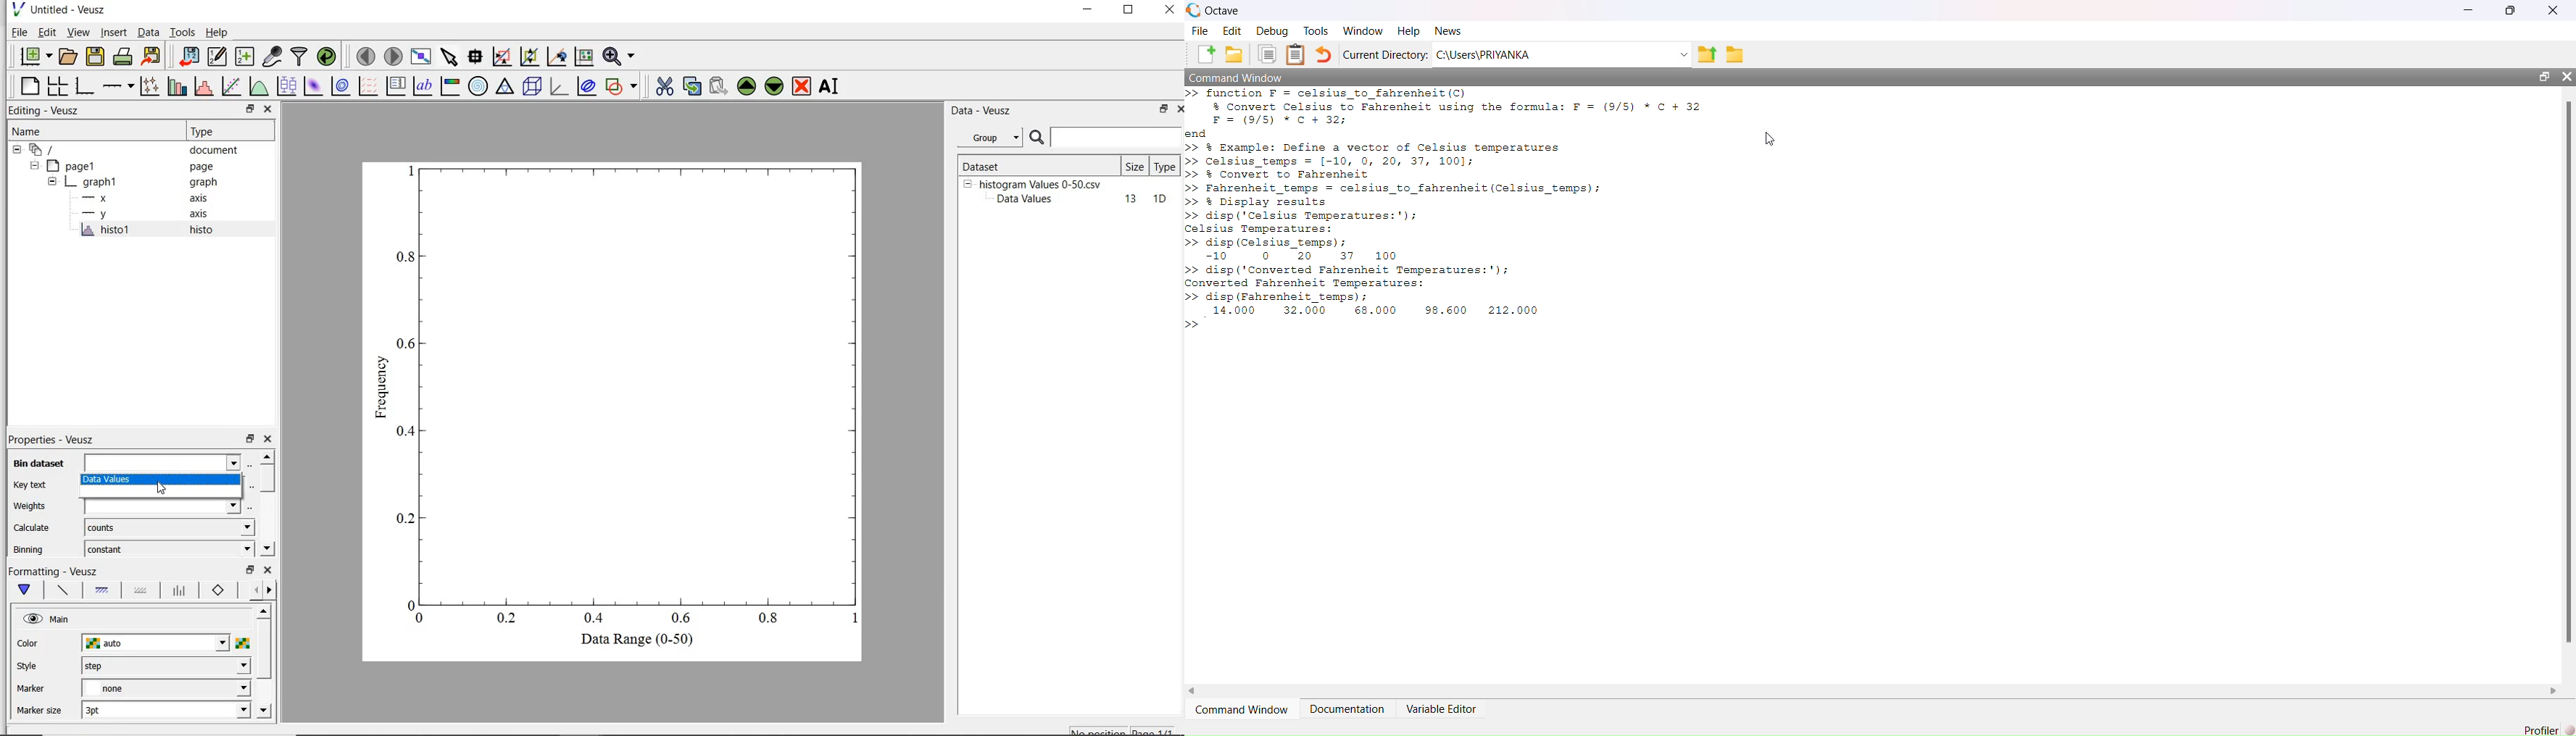 The height and width of the screenshot is (756, 2576). I want to click on vertical scrollbar, so click(264, 650).